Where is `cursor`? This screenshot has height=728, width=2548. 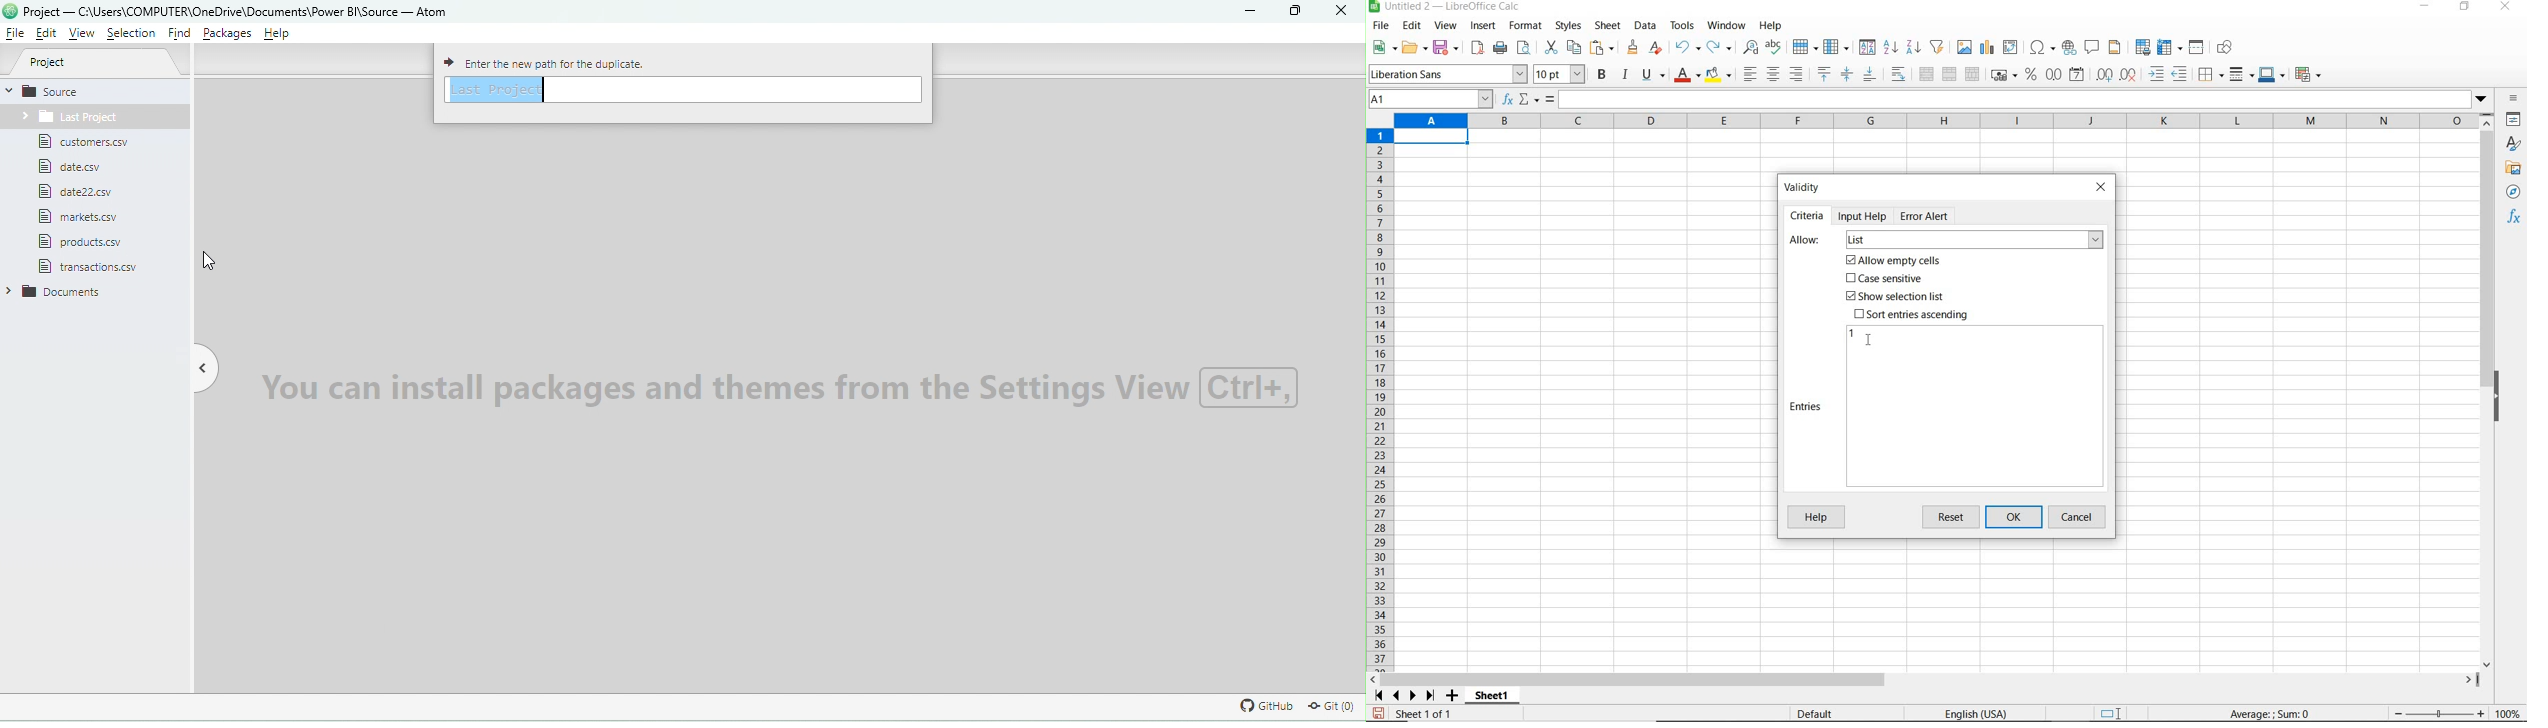 cursor is located at coordinates (1871, 340).